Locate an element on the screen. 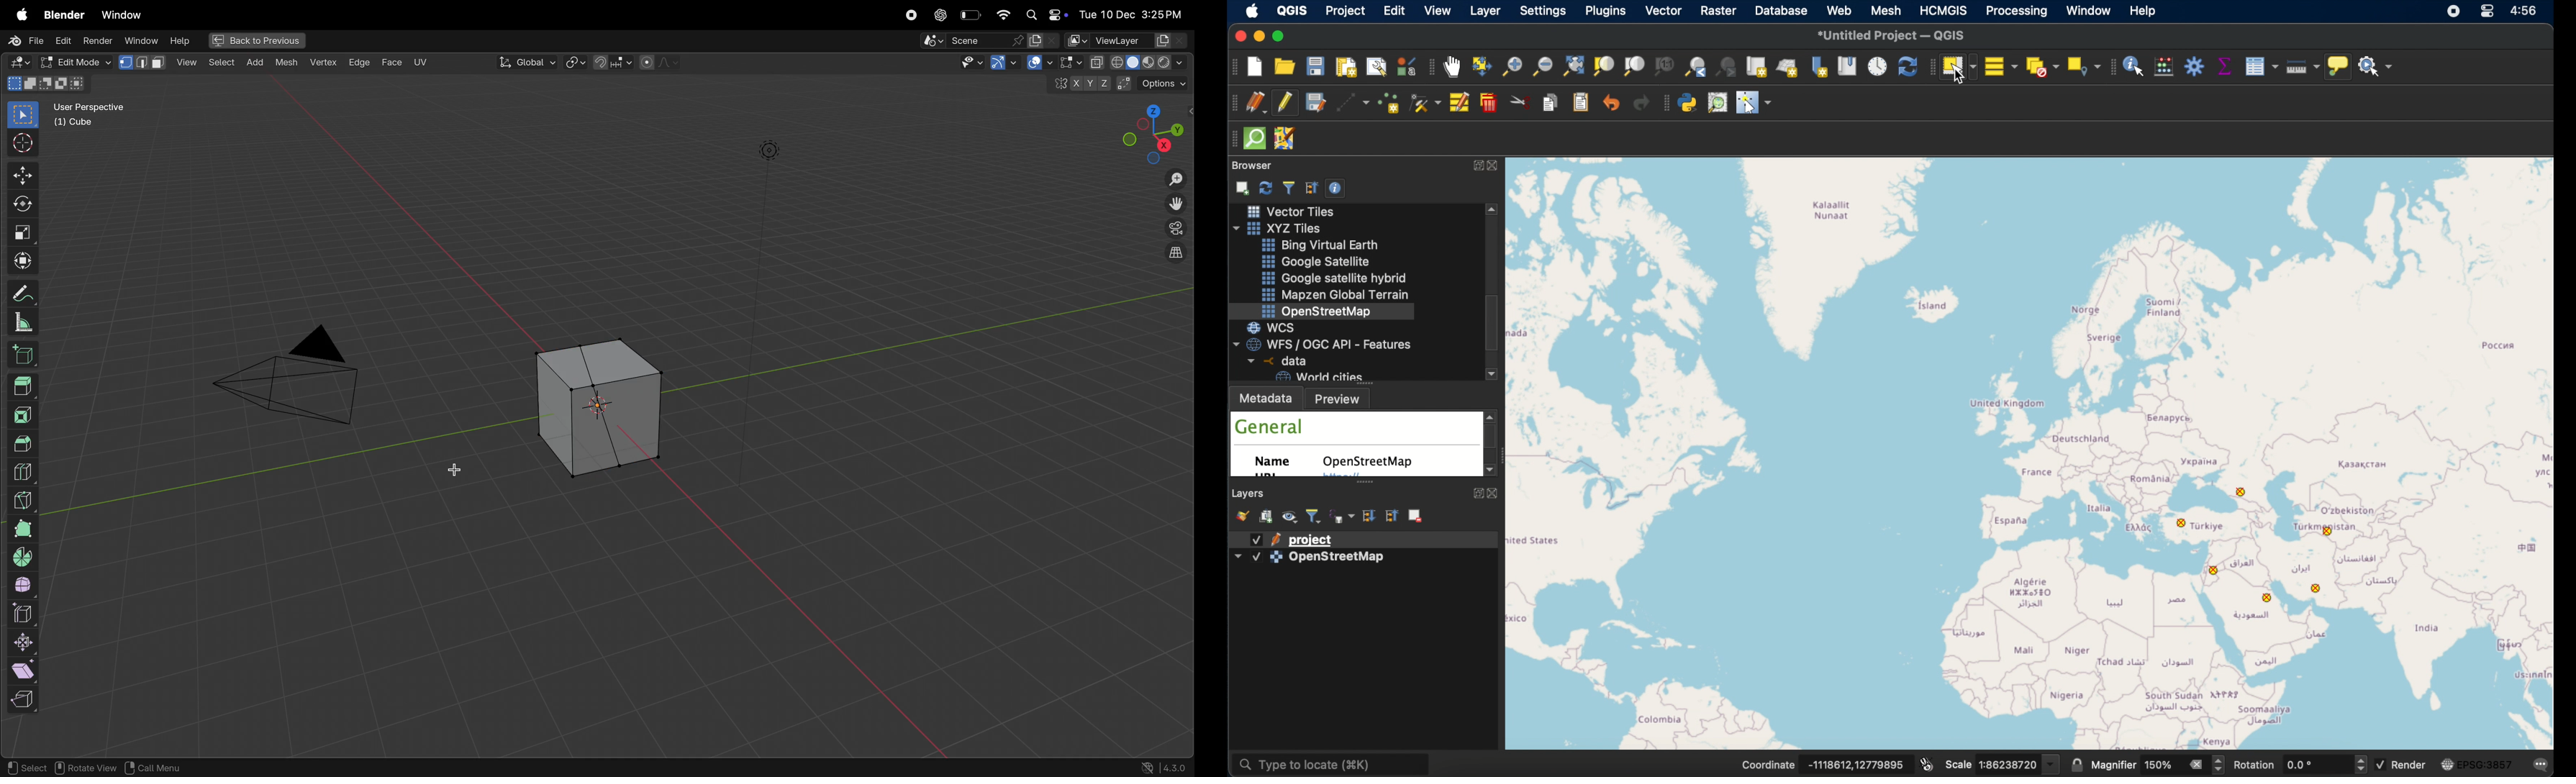 The image size is (2576, 784). Window is located at coordinates (141, 40).